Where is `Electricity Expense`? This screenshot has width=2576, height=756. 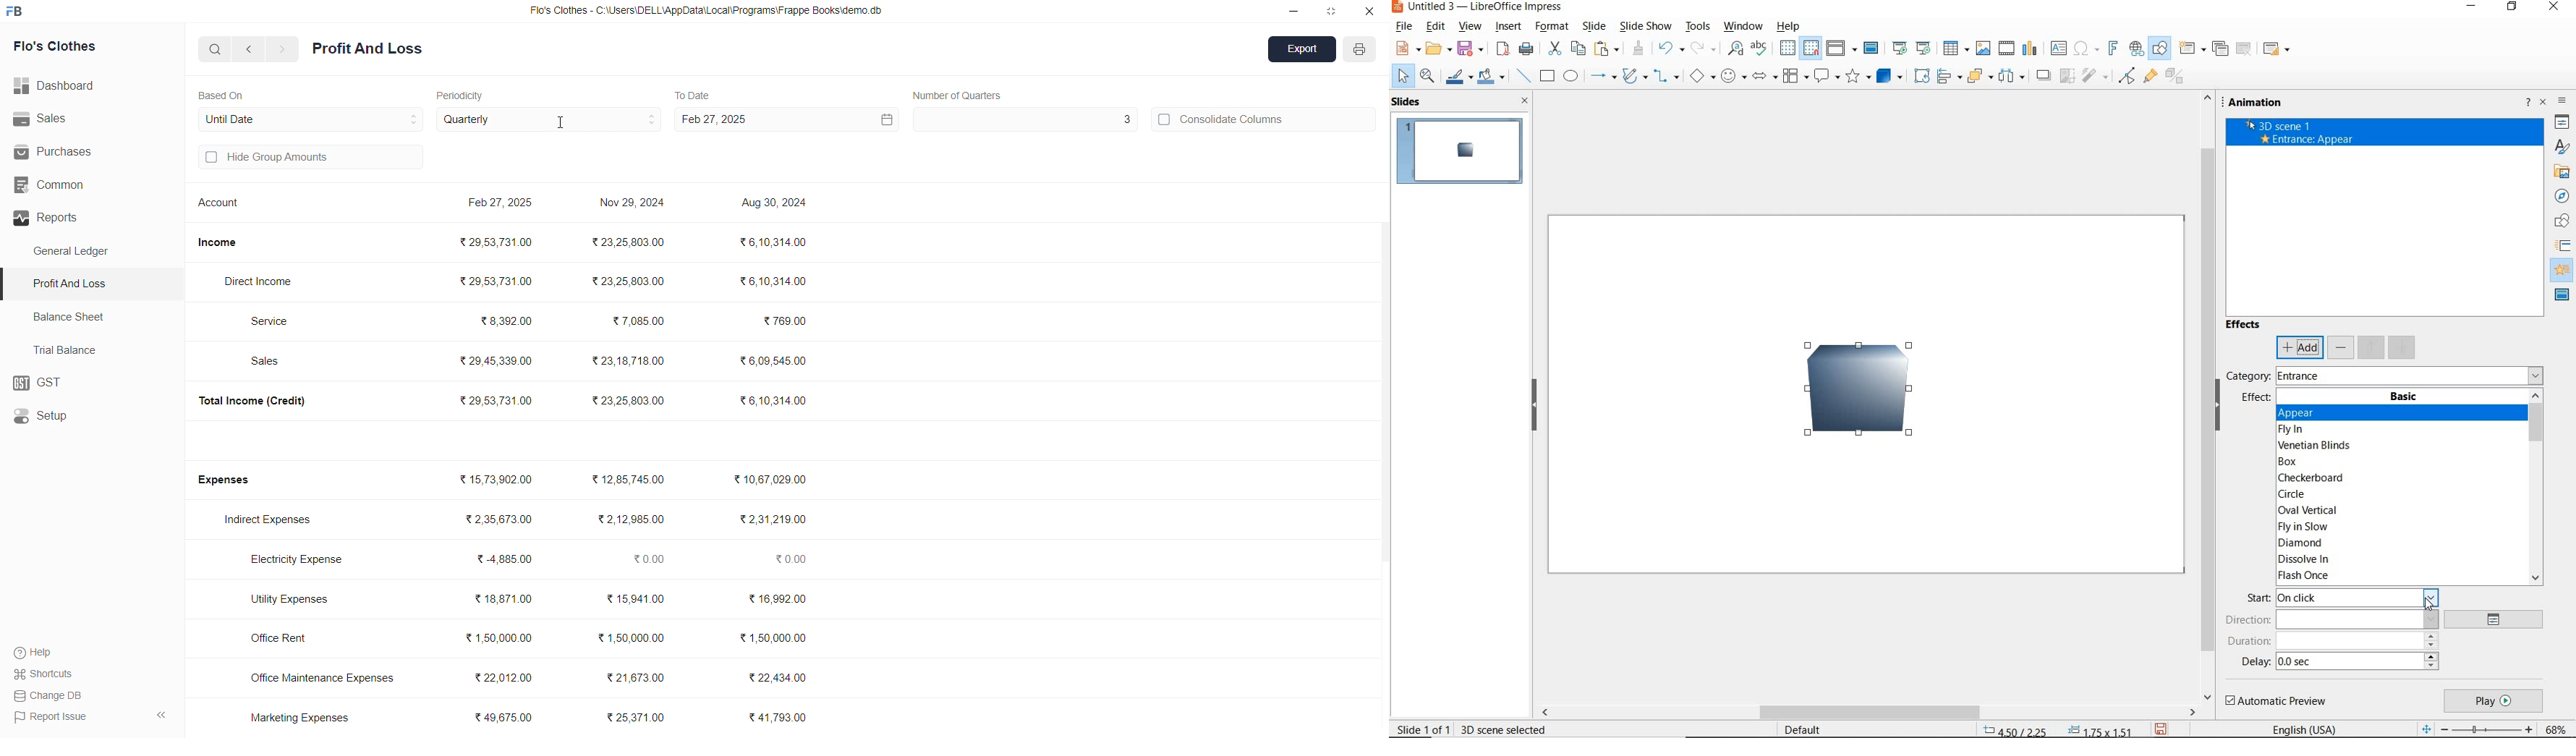 Electricity Expense is located at coordinates (301, 561).